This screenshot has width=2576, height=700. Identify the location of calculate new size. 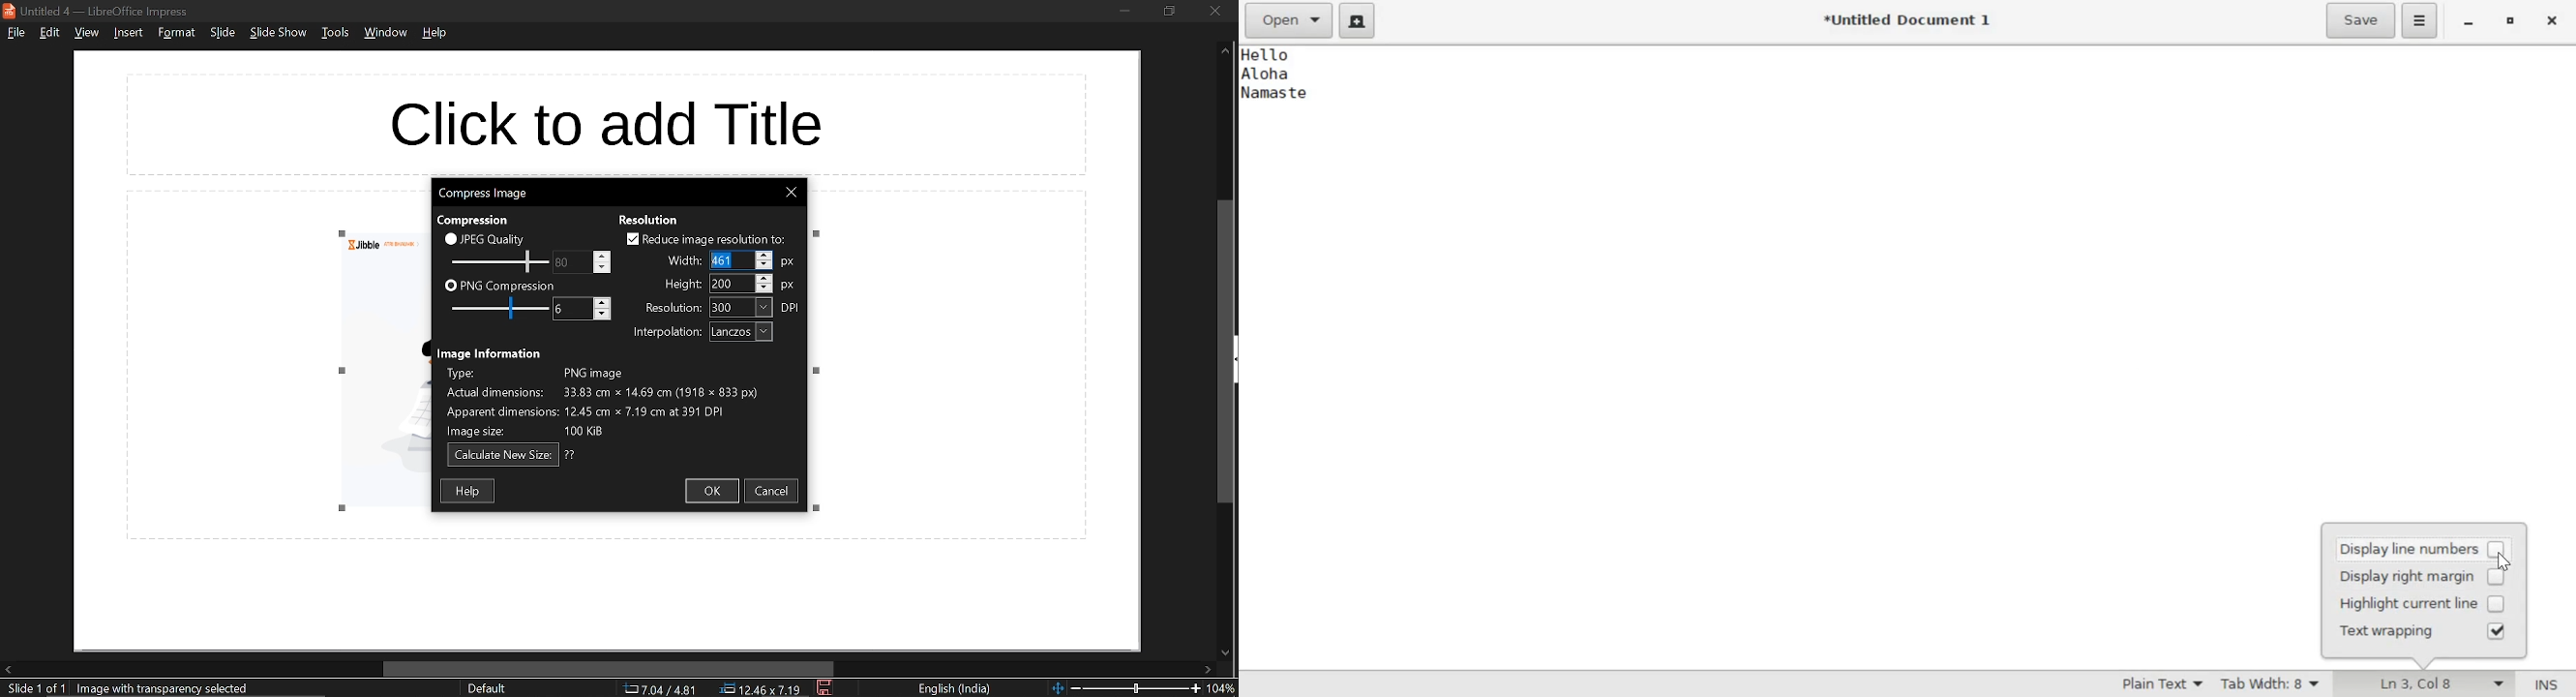
(502, 455).